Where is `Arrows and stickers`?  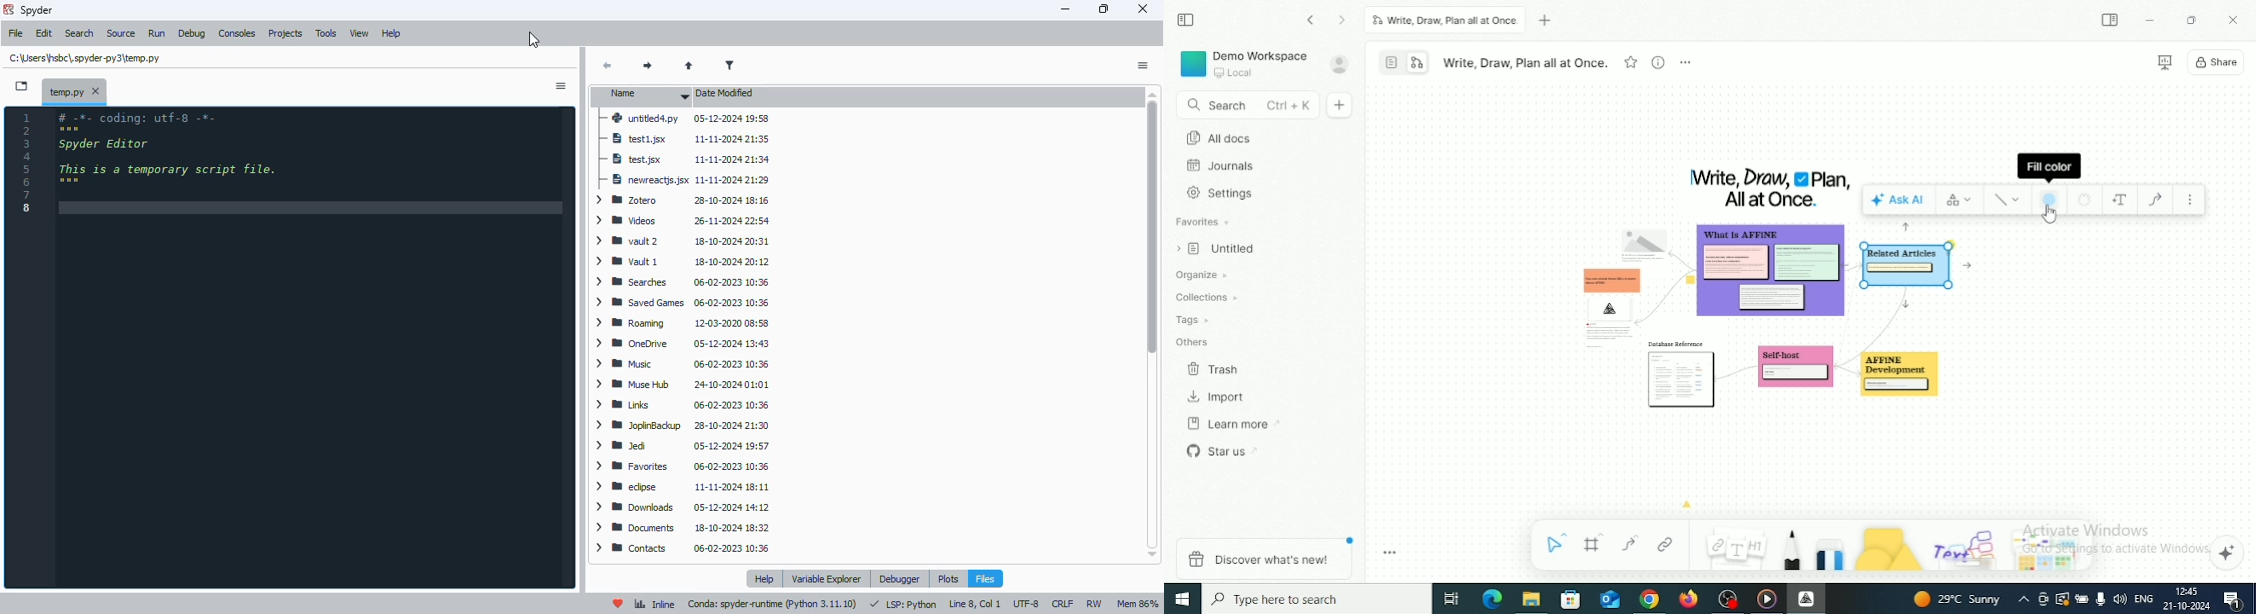
Arrows and stickers is located at coordinates (2051, 553).